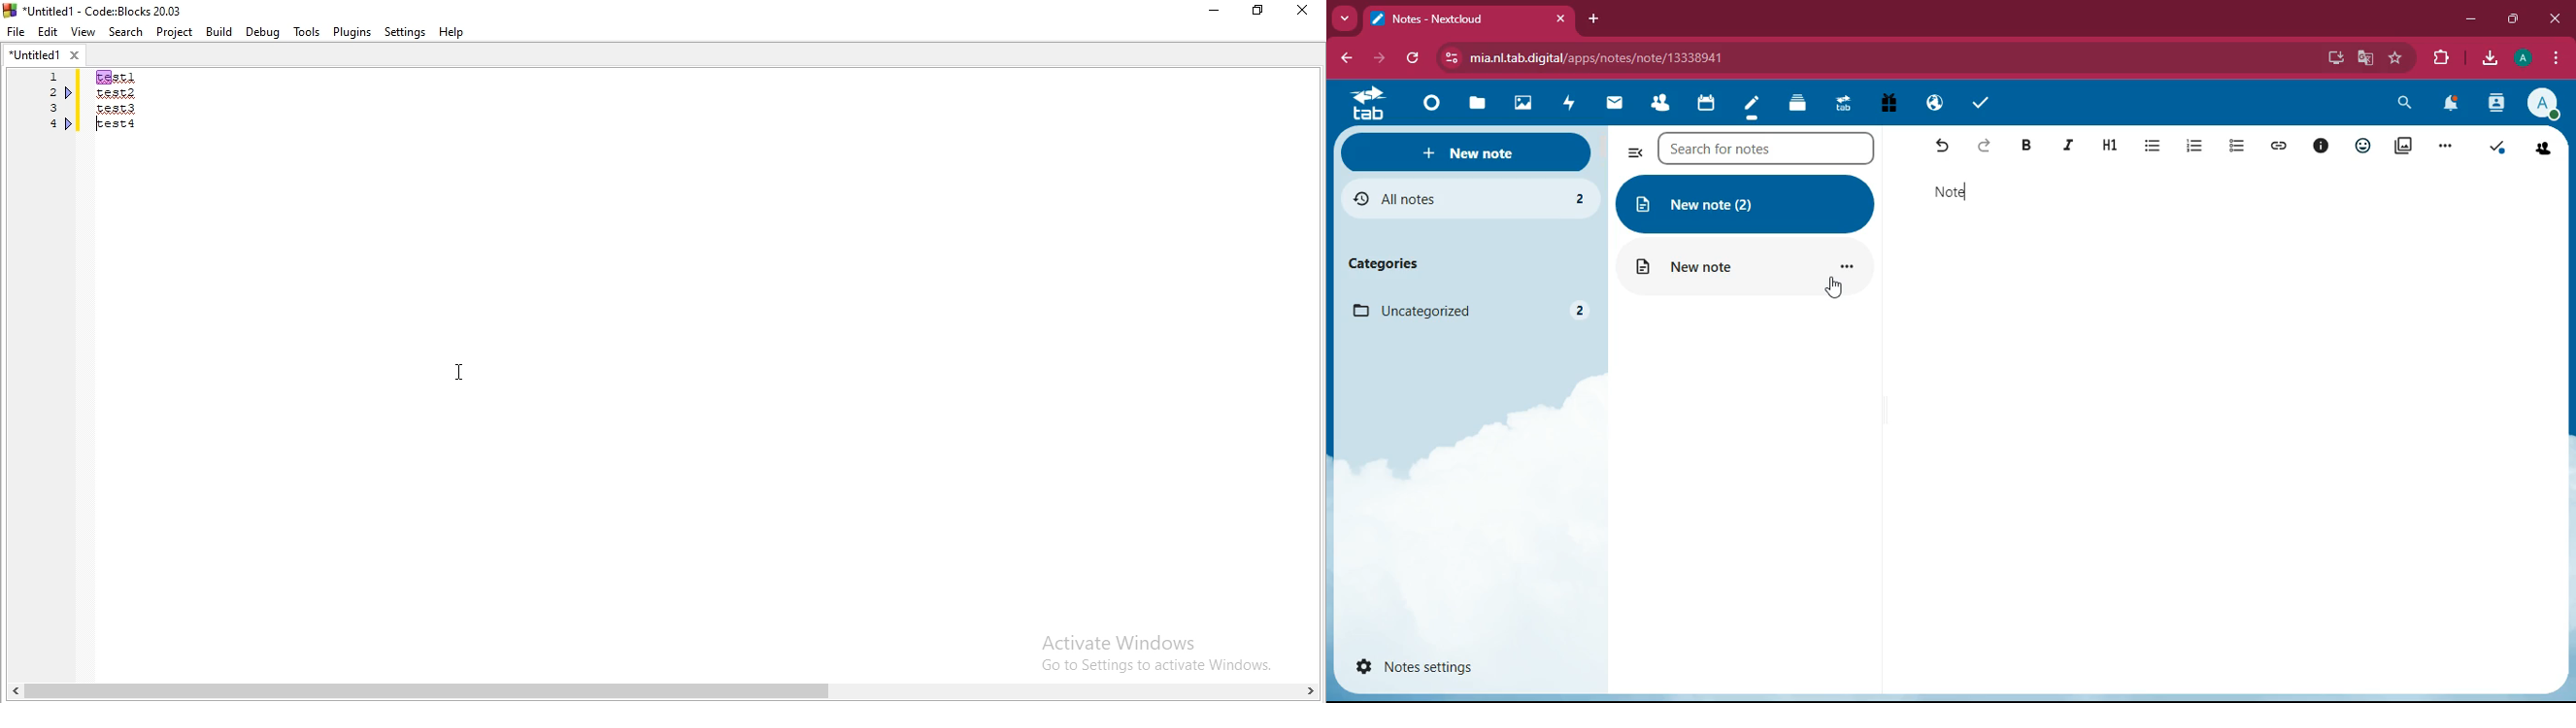 The height and width of the screenshot is (728, 2576). Describe the element at coordinates (2280, 145) in the screenshot. I see `link` at that location.